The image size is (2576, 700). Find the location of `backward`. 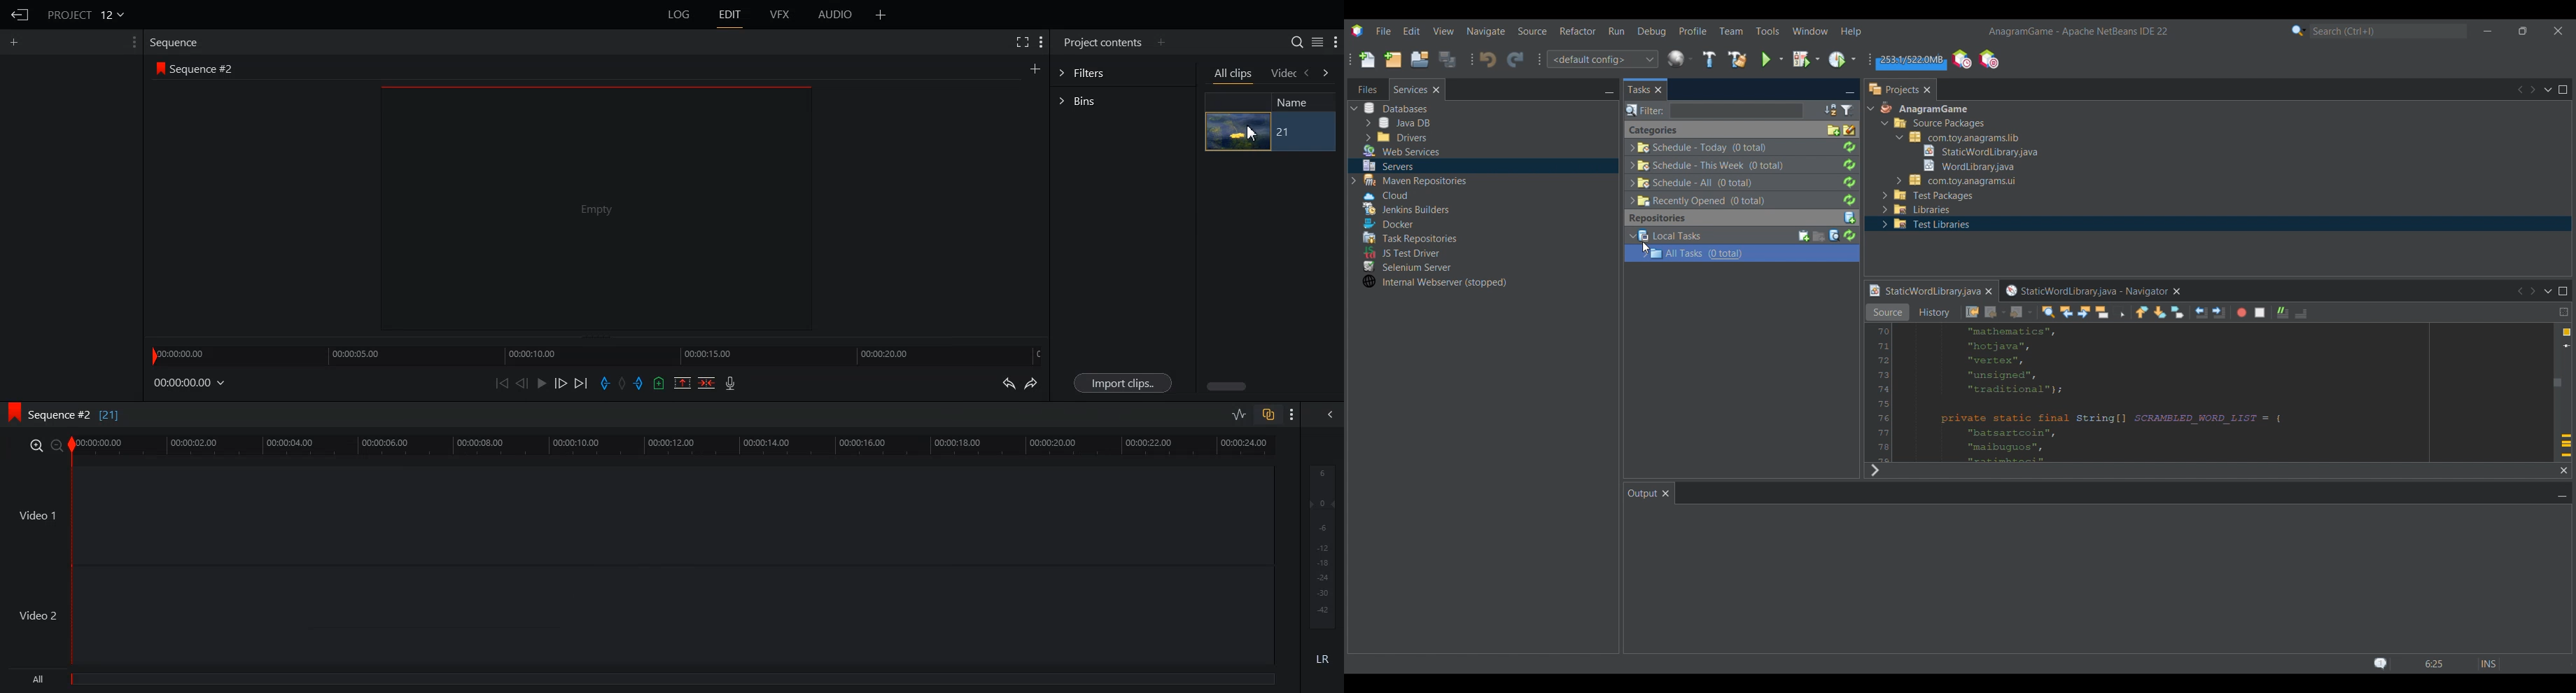

backward is located at coordinates (1308, 74).